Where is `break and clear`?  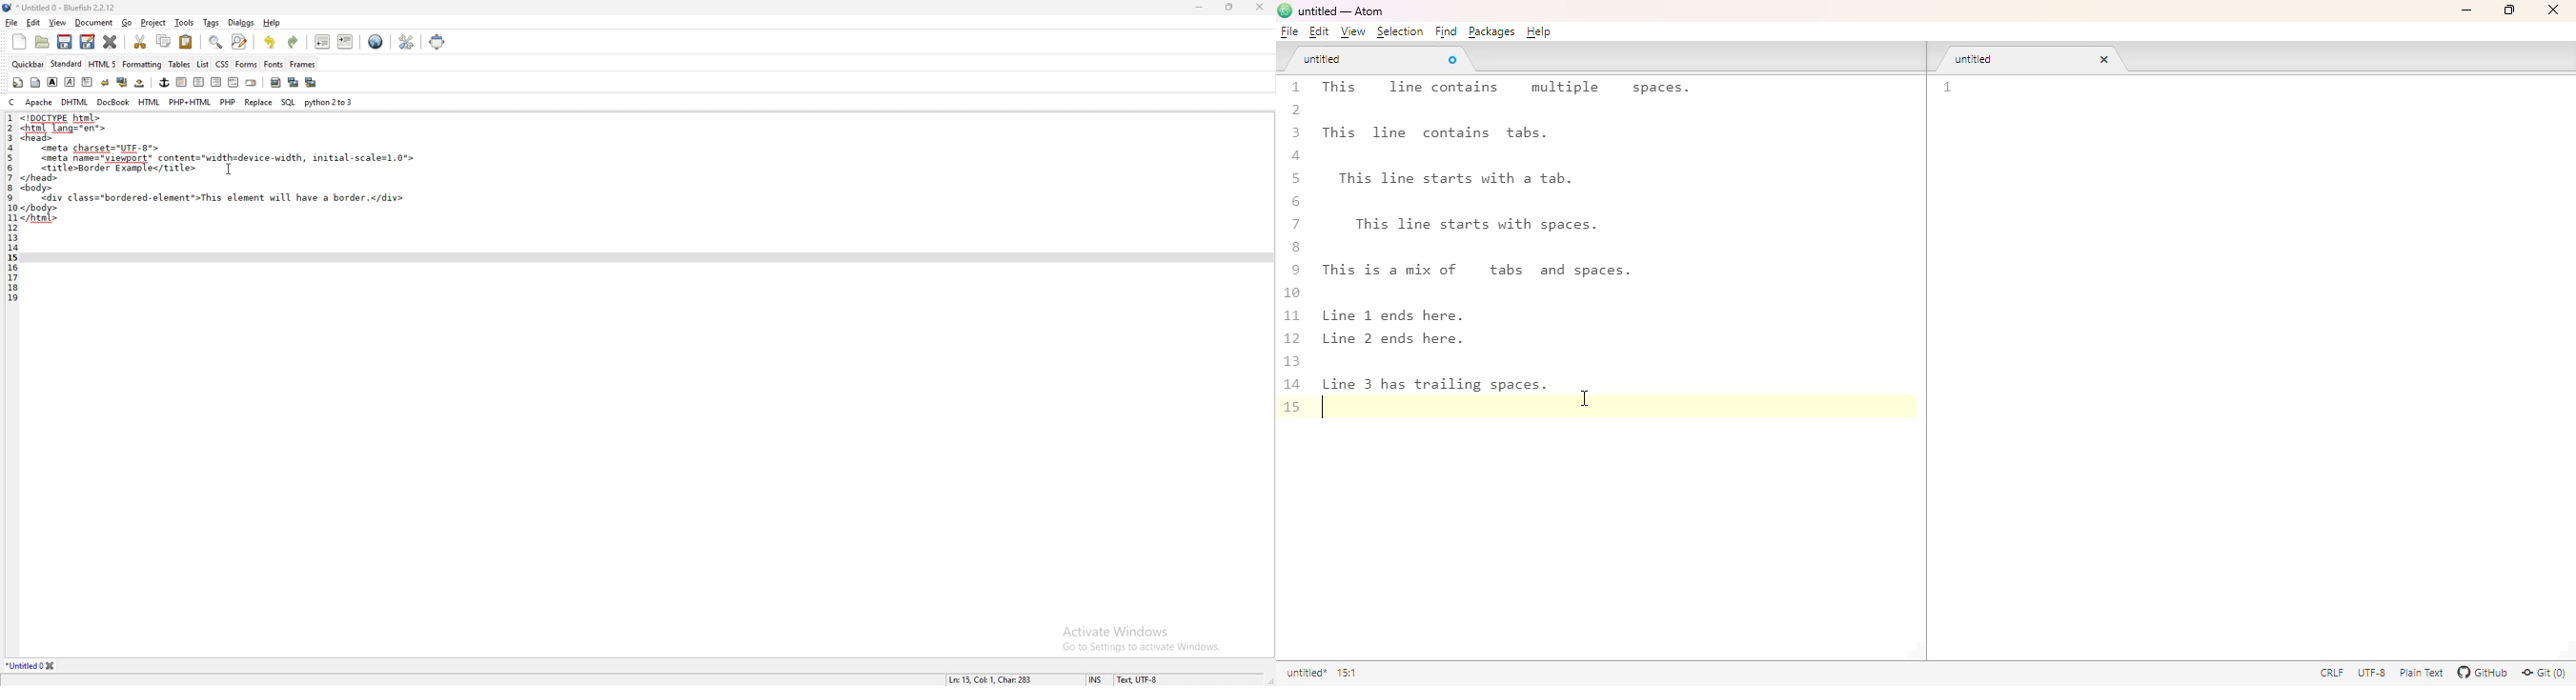 break and clear is located at coordinates (122, 82).